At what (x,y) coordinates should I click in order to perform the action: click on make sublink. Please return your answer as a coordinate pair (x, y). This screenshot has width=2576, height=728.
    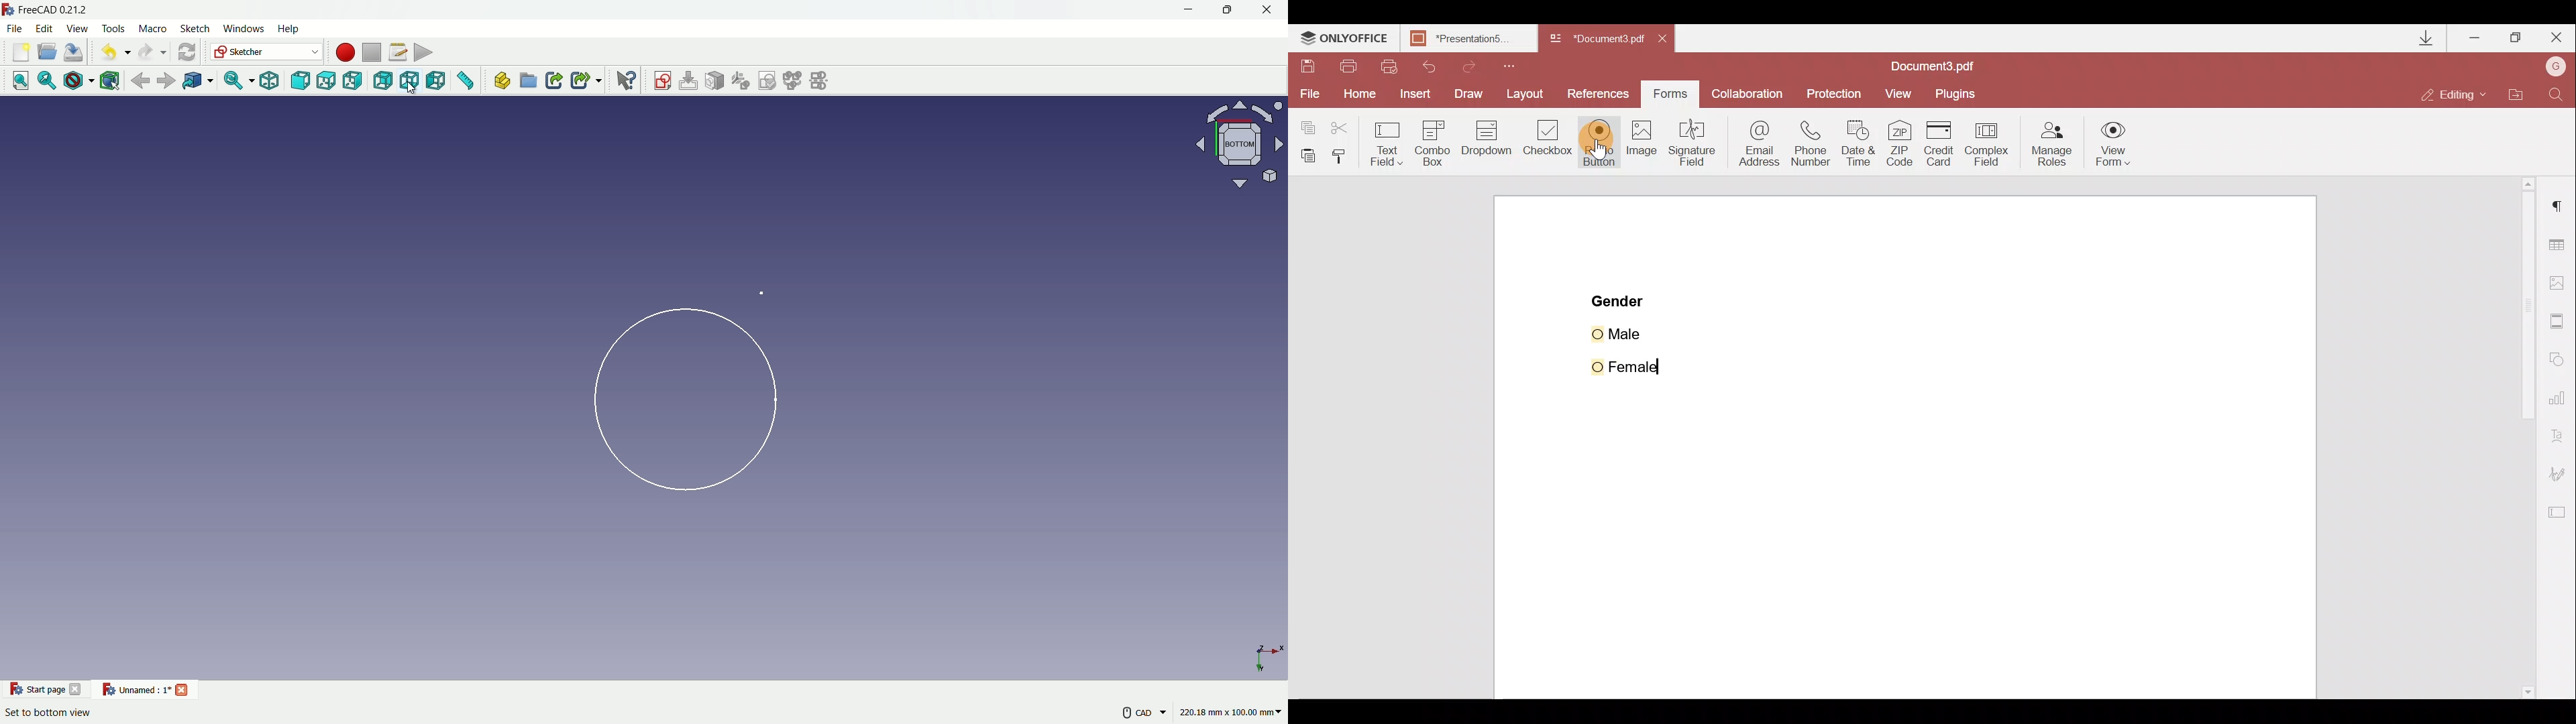
    Looking at the image, I should click on (586, 81).